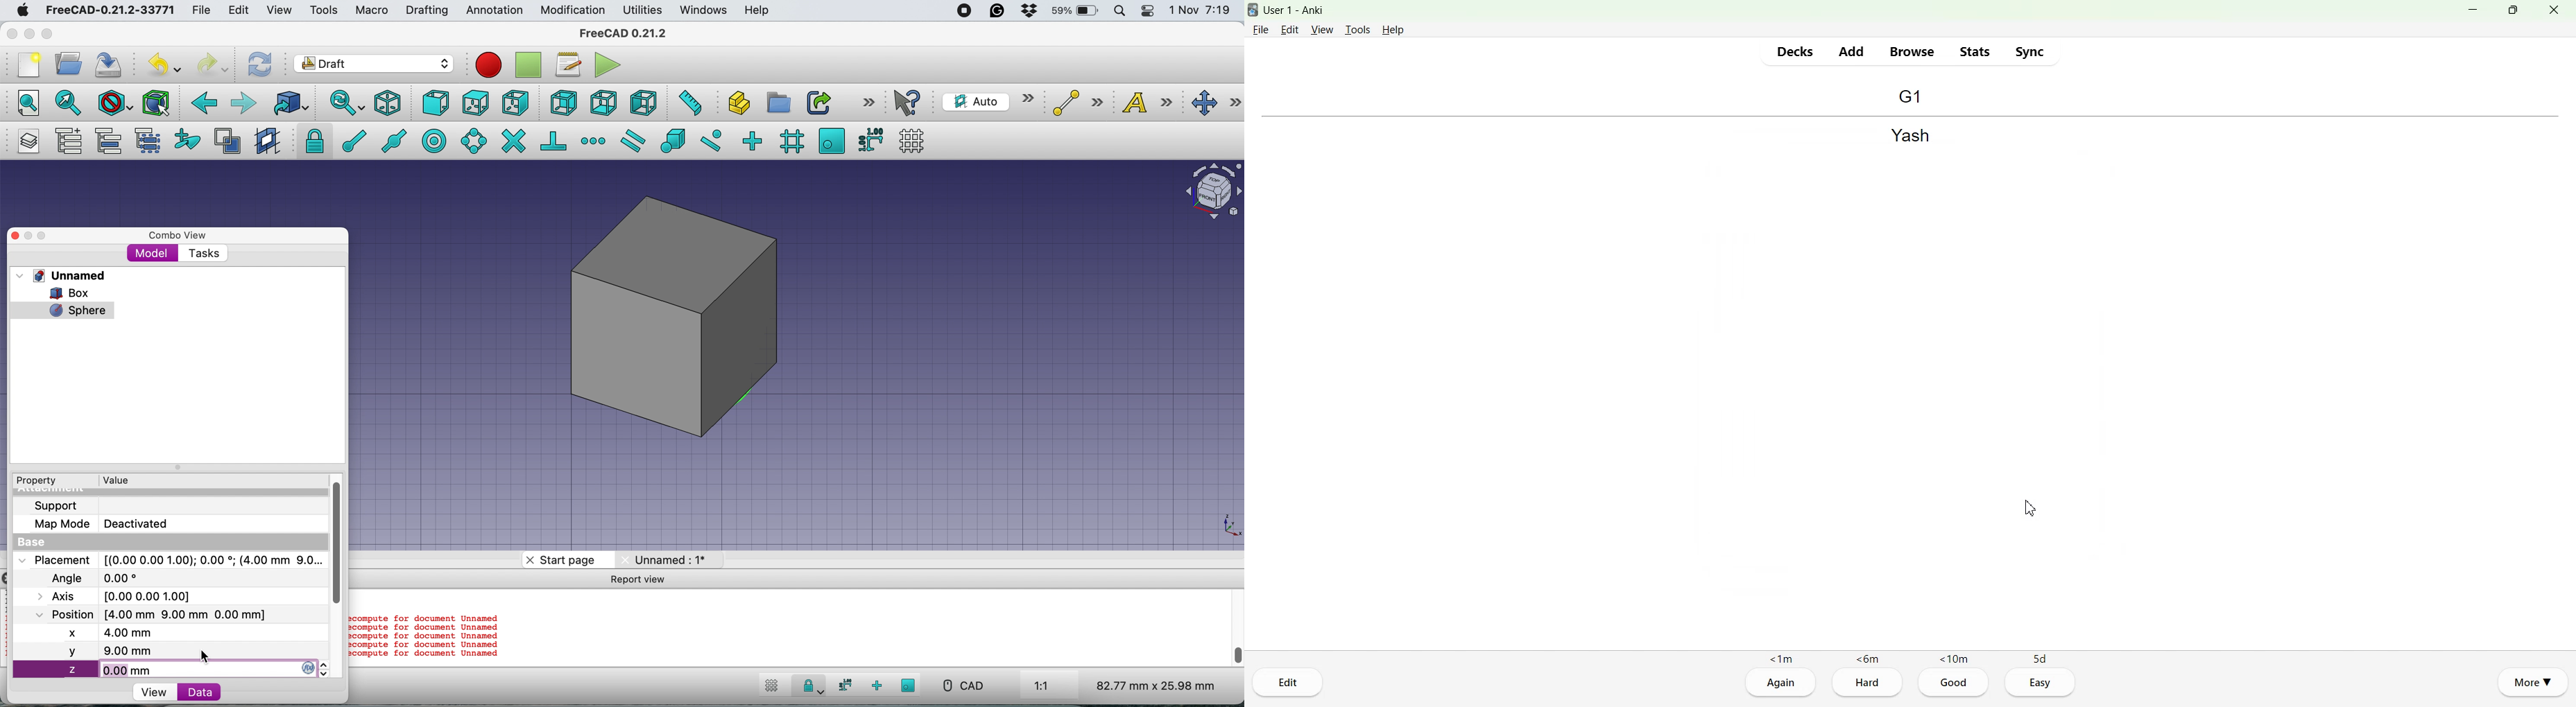 This screenshot has height=728, width=2576. What do you see at coordinates (912, 141) in the screenshot?
I see `toggle grid` at bounding box center [912, 141].